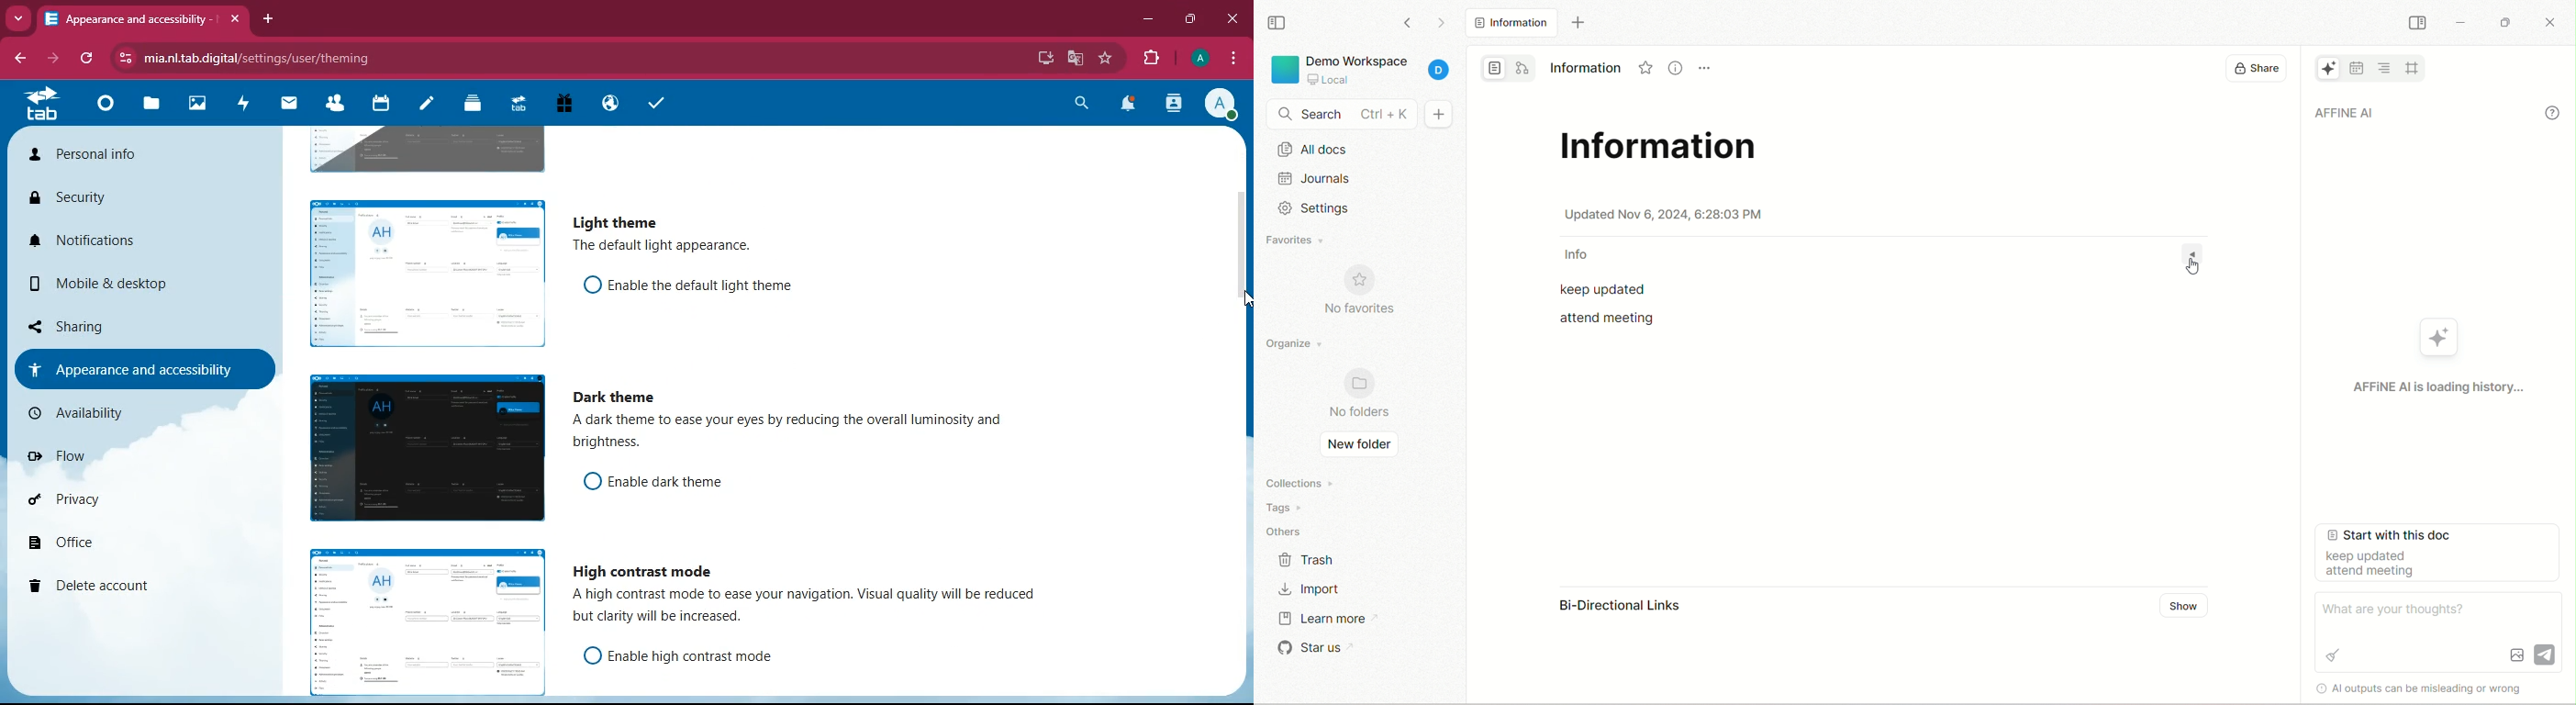 The width and height of the screenshot is (2576, 728). I want to click on appearance, so click(134, 368).